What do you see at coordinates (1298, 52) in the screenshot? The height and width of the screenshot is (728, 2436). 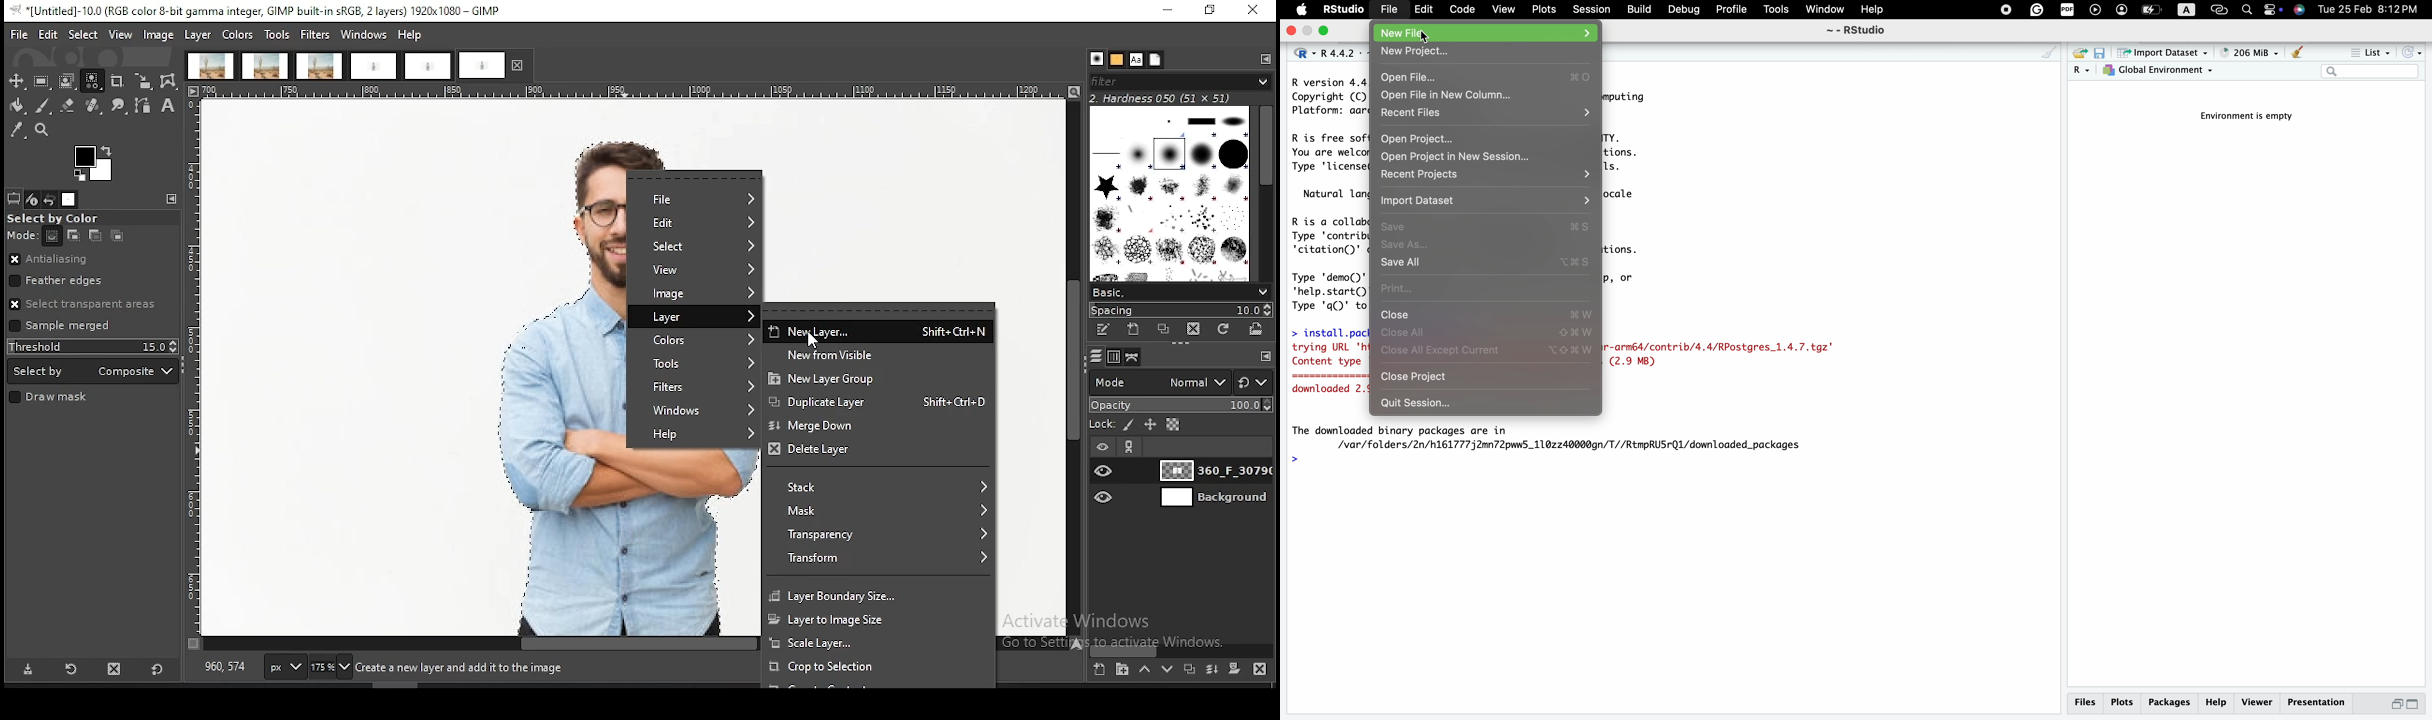 I see `language select` at bounding box center [1298, 52].